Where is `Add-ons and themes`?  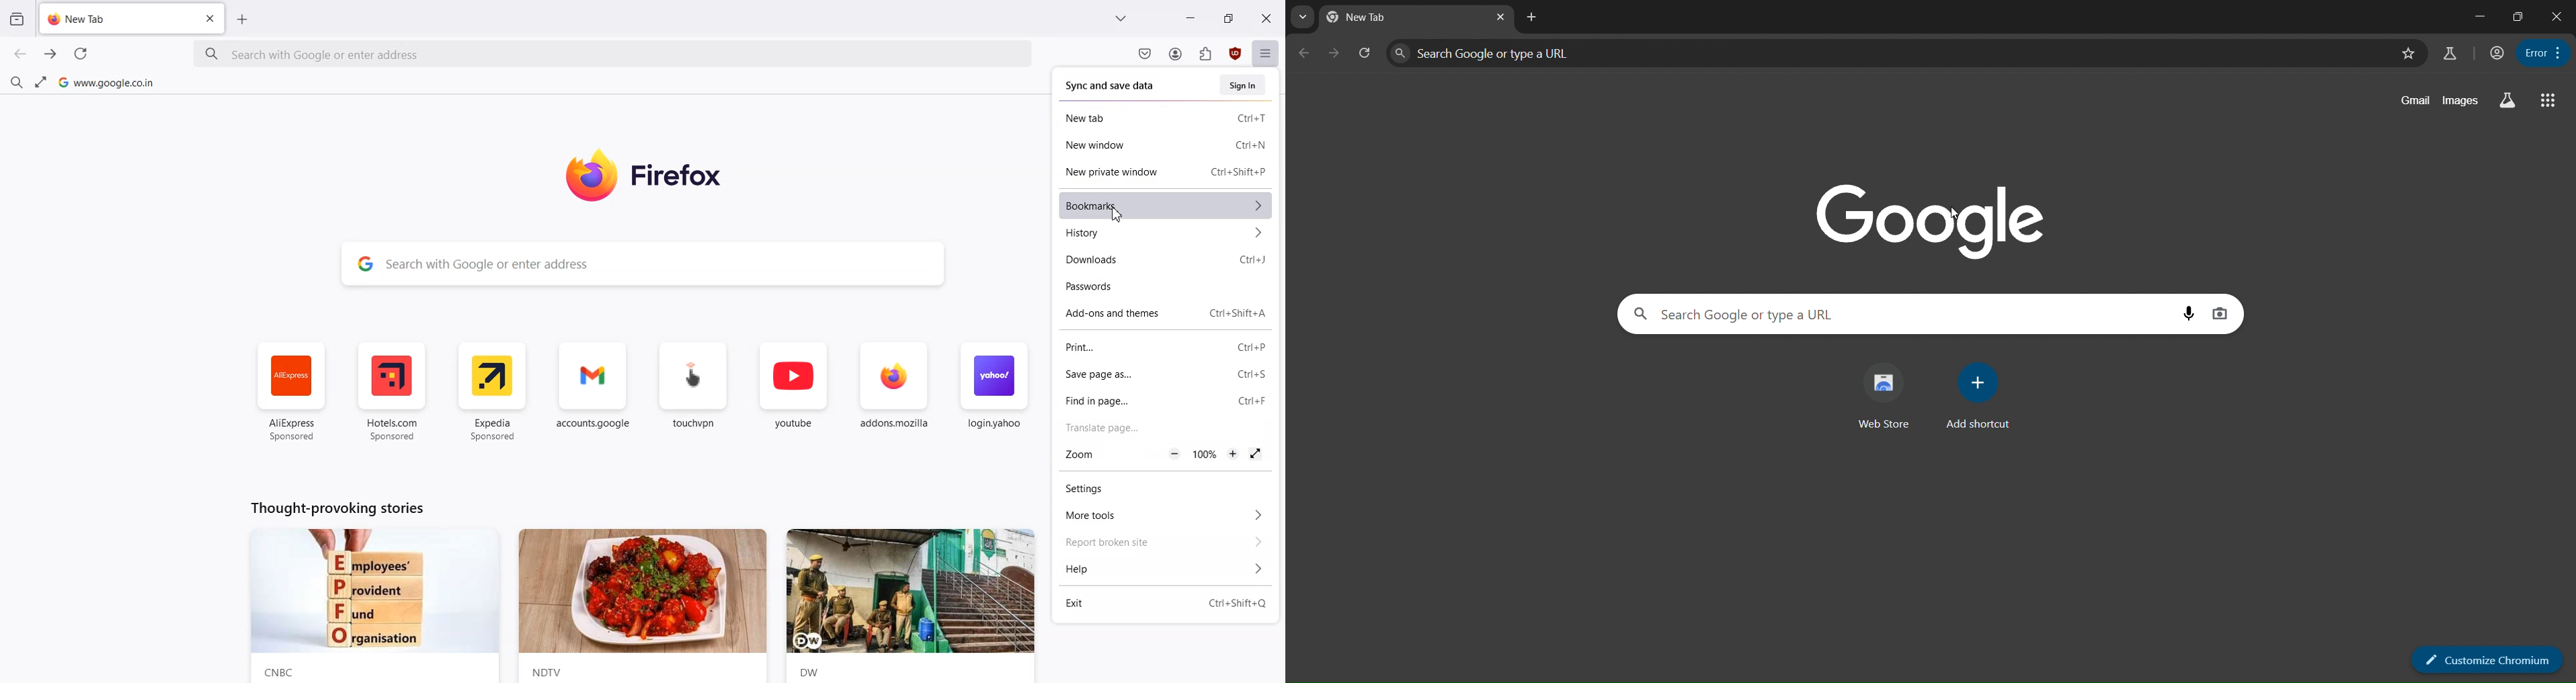
Add-ons and themes is located at coordinates (1122, 313).